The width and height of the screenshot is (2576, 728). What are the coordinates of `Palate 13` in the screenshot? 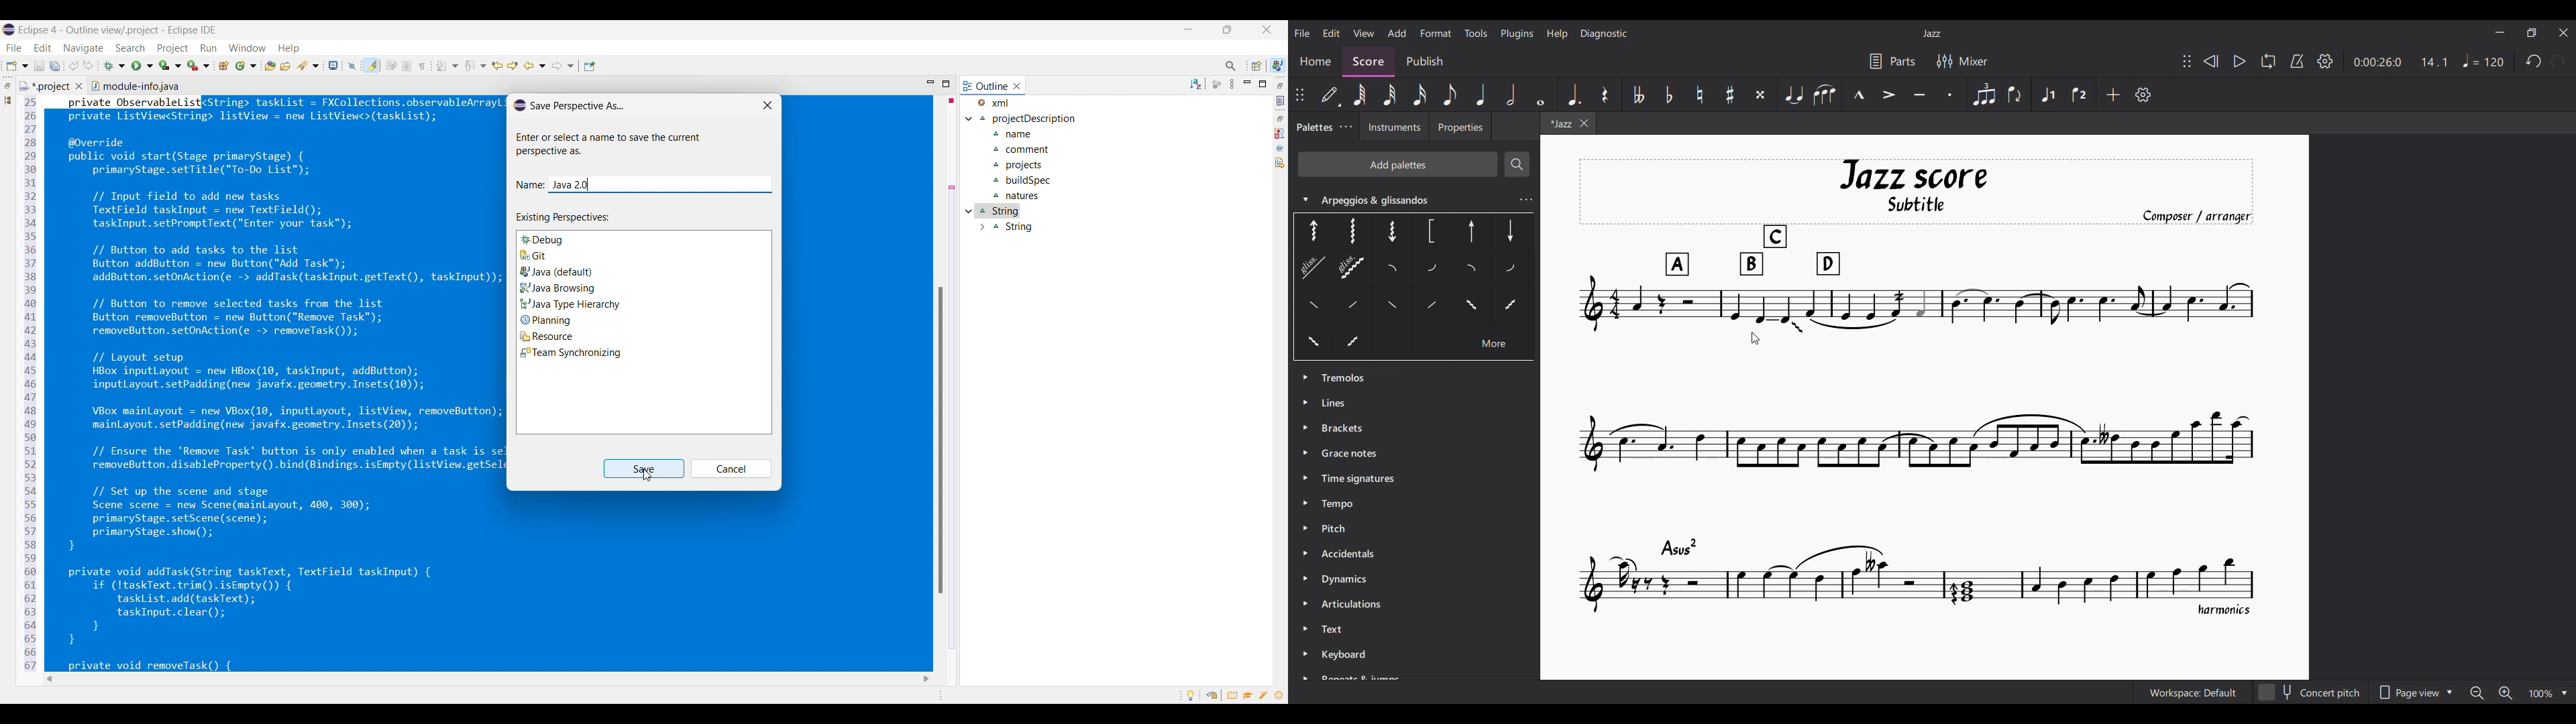 It's located at (1396, 309).